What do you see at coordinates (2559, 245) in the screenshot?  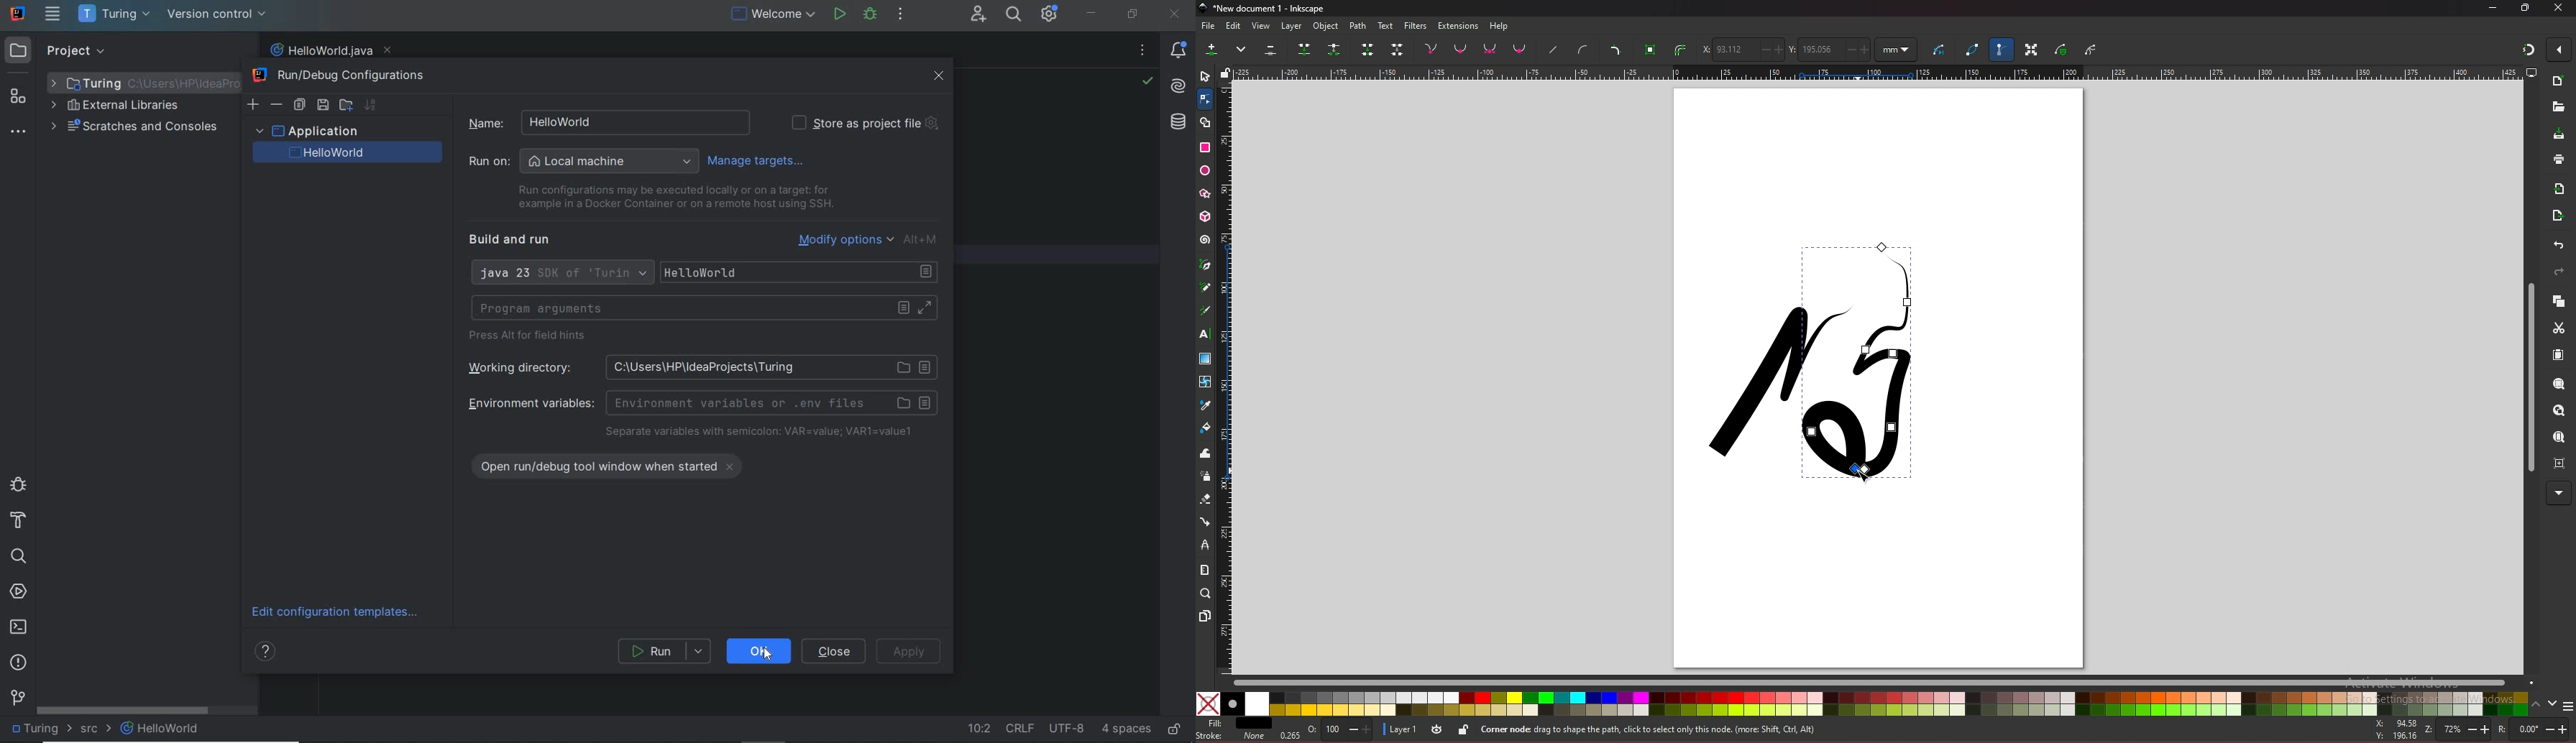 I see `undo` at bounding box center [2559, 245].